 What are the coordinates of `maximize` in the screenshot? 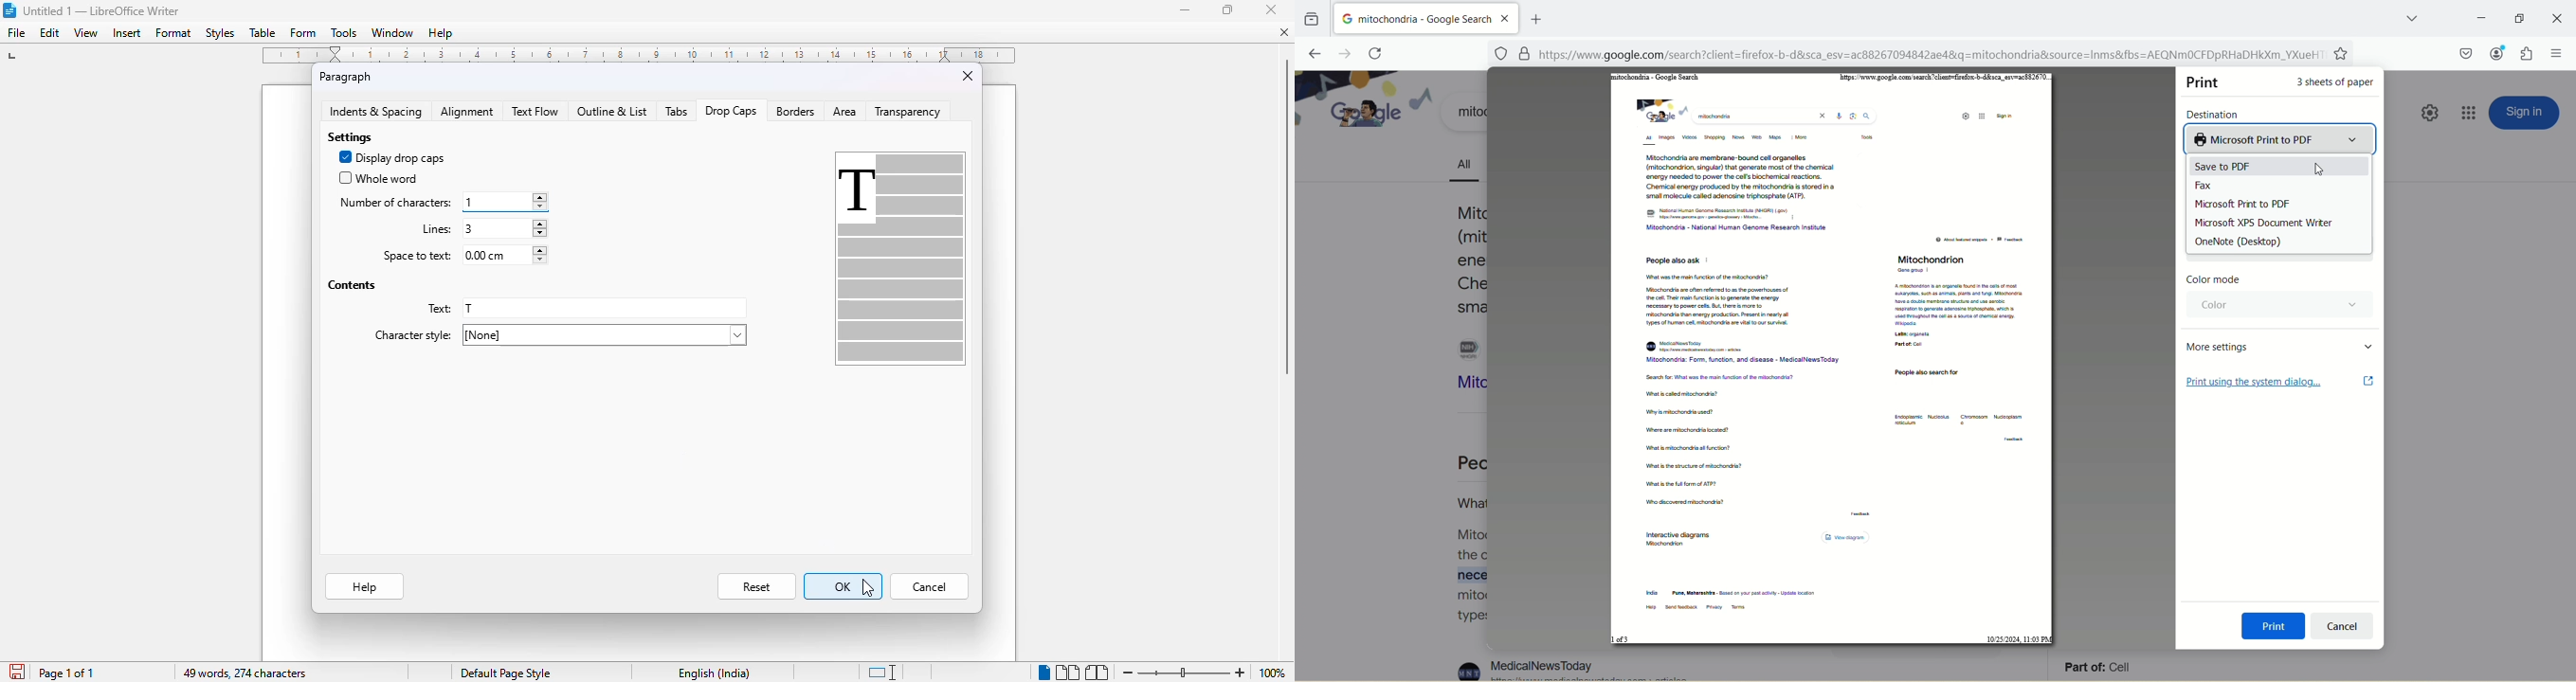 It's located at (2518, 19).